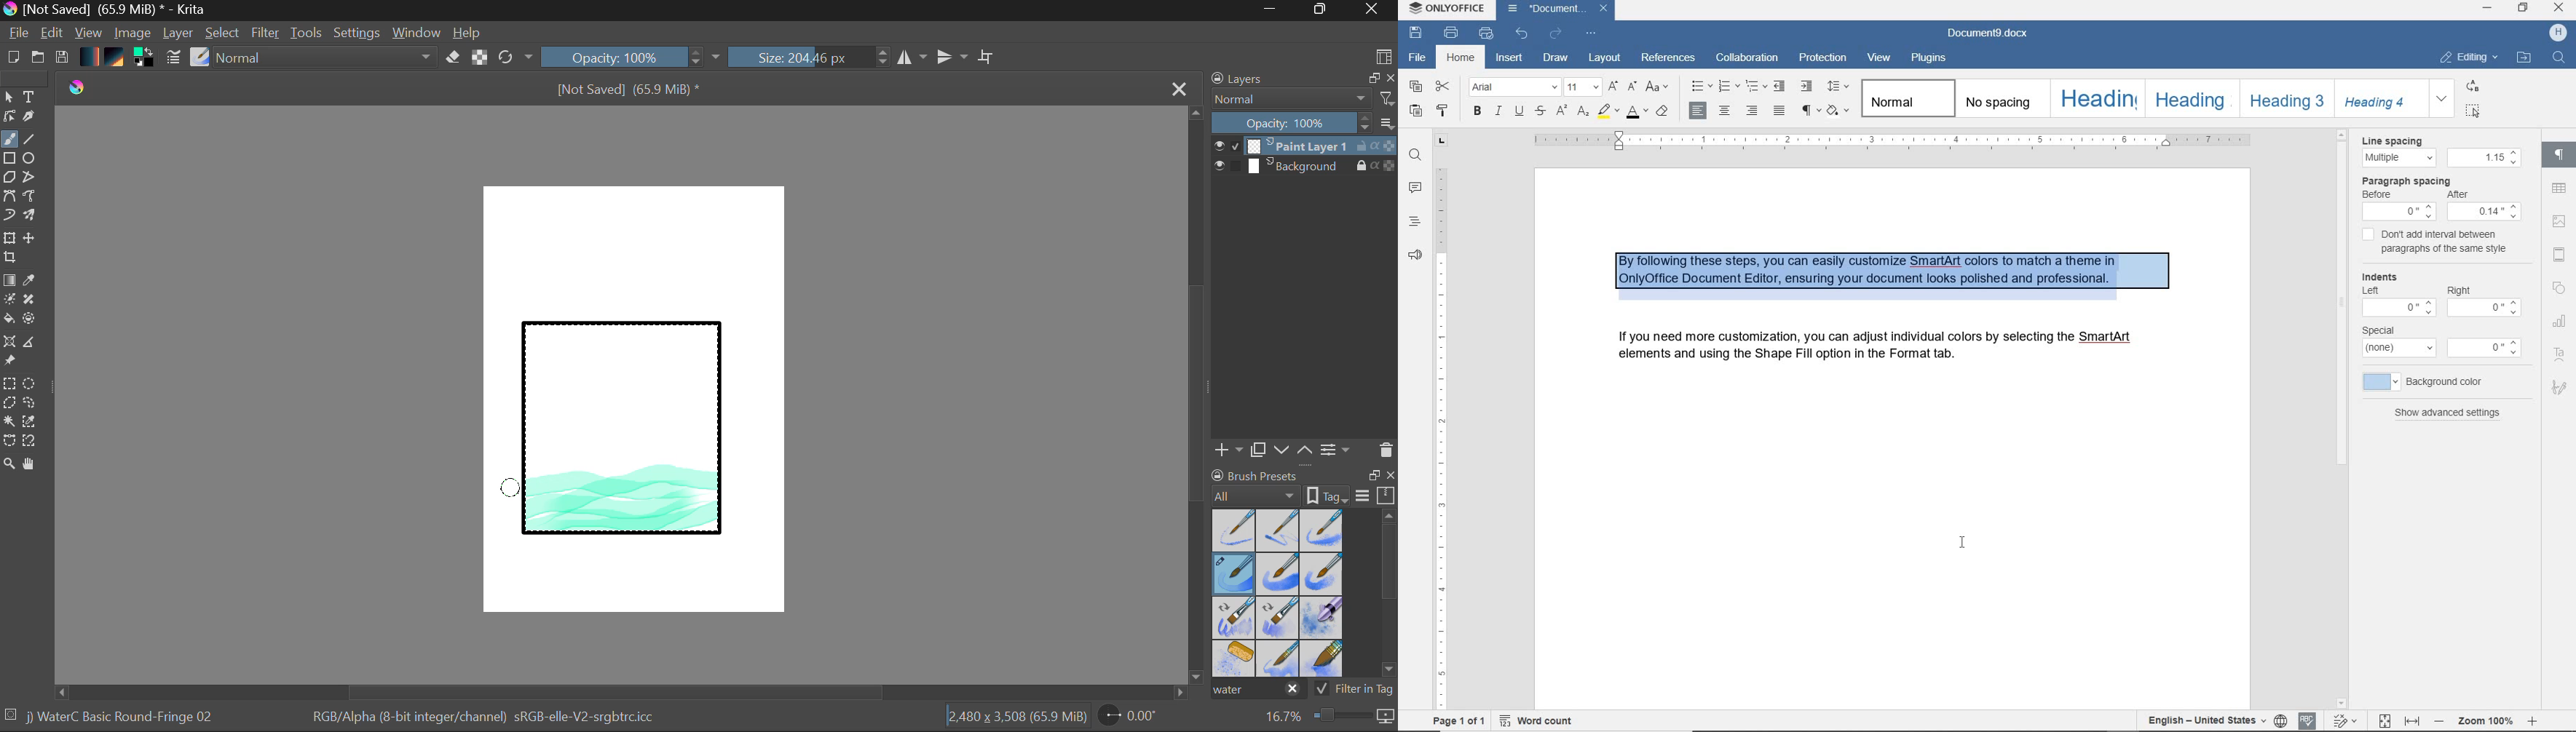  Describe the element at coordinates (988, 57) in the screenshot. I see `Crop` at that location.